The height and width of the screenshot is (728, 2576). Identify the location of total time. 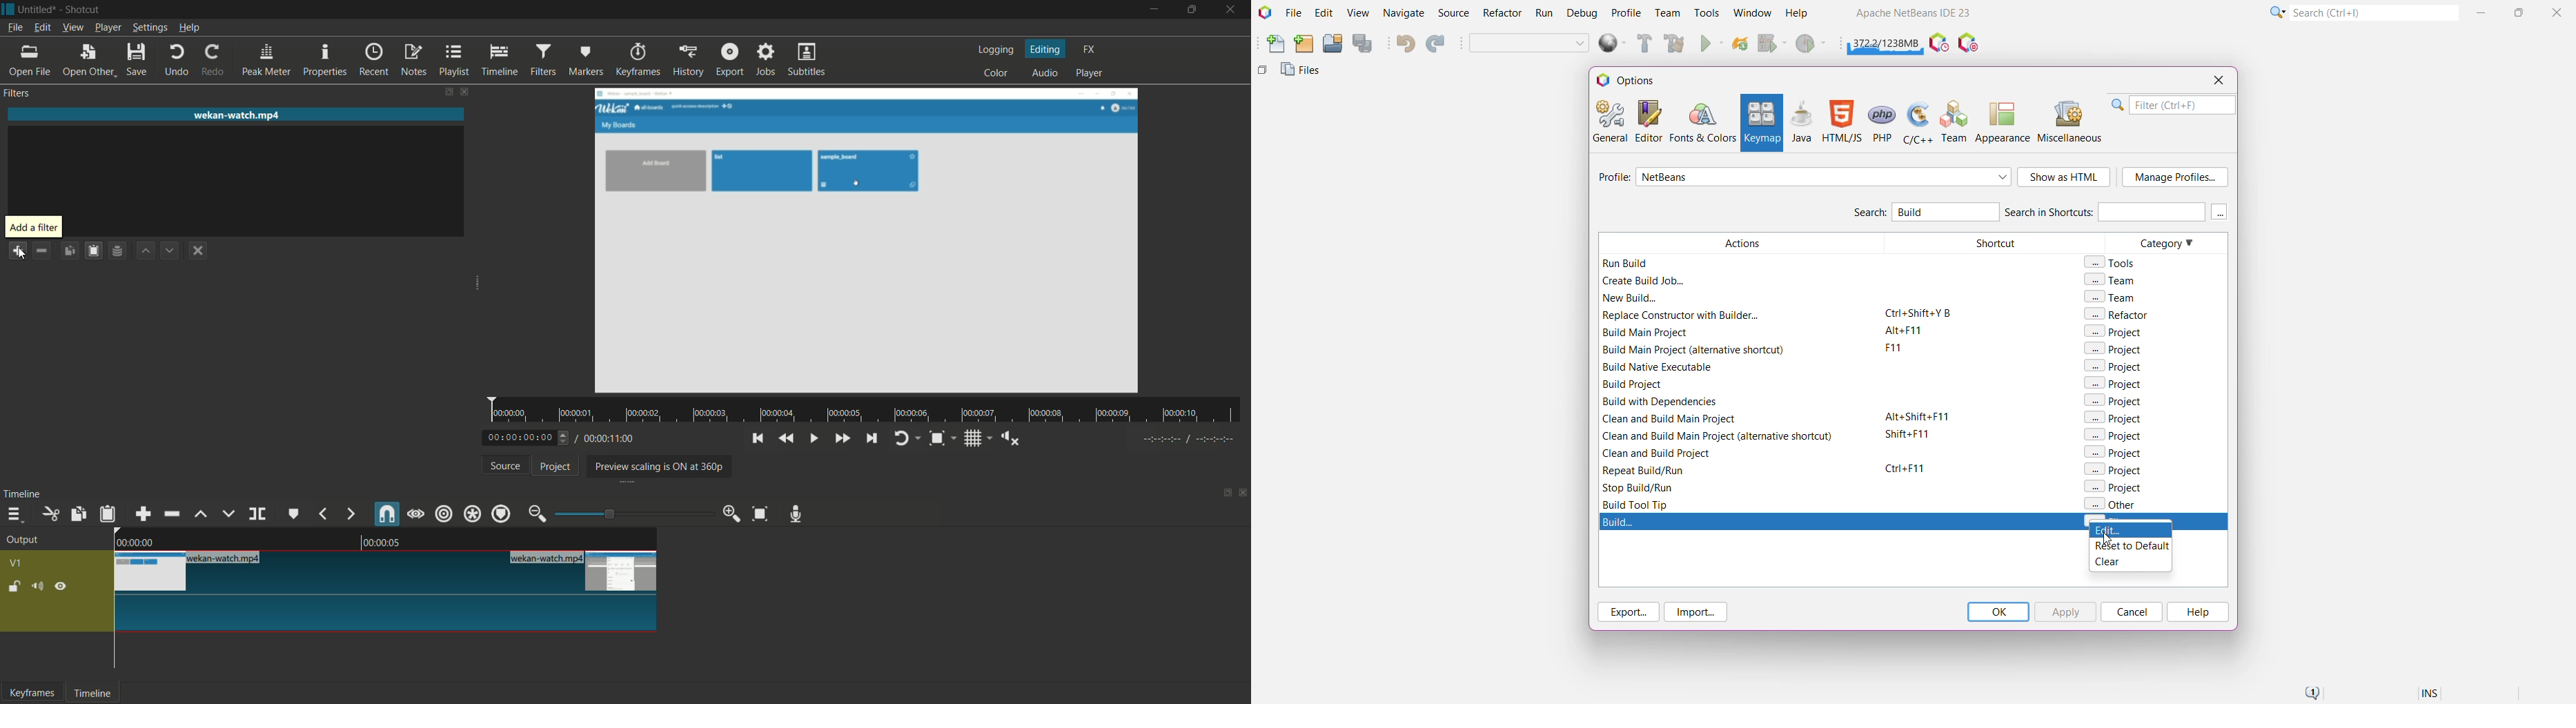
(608, 439).